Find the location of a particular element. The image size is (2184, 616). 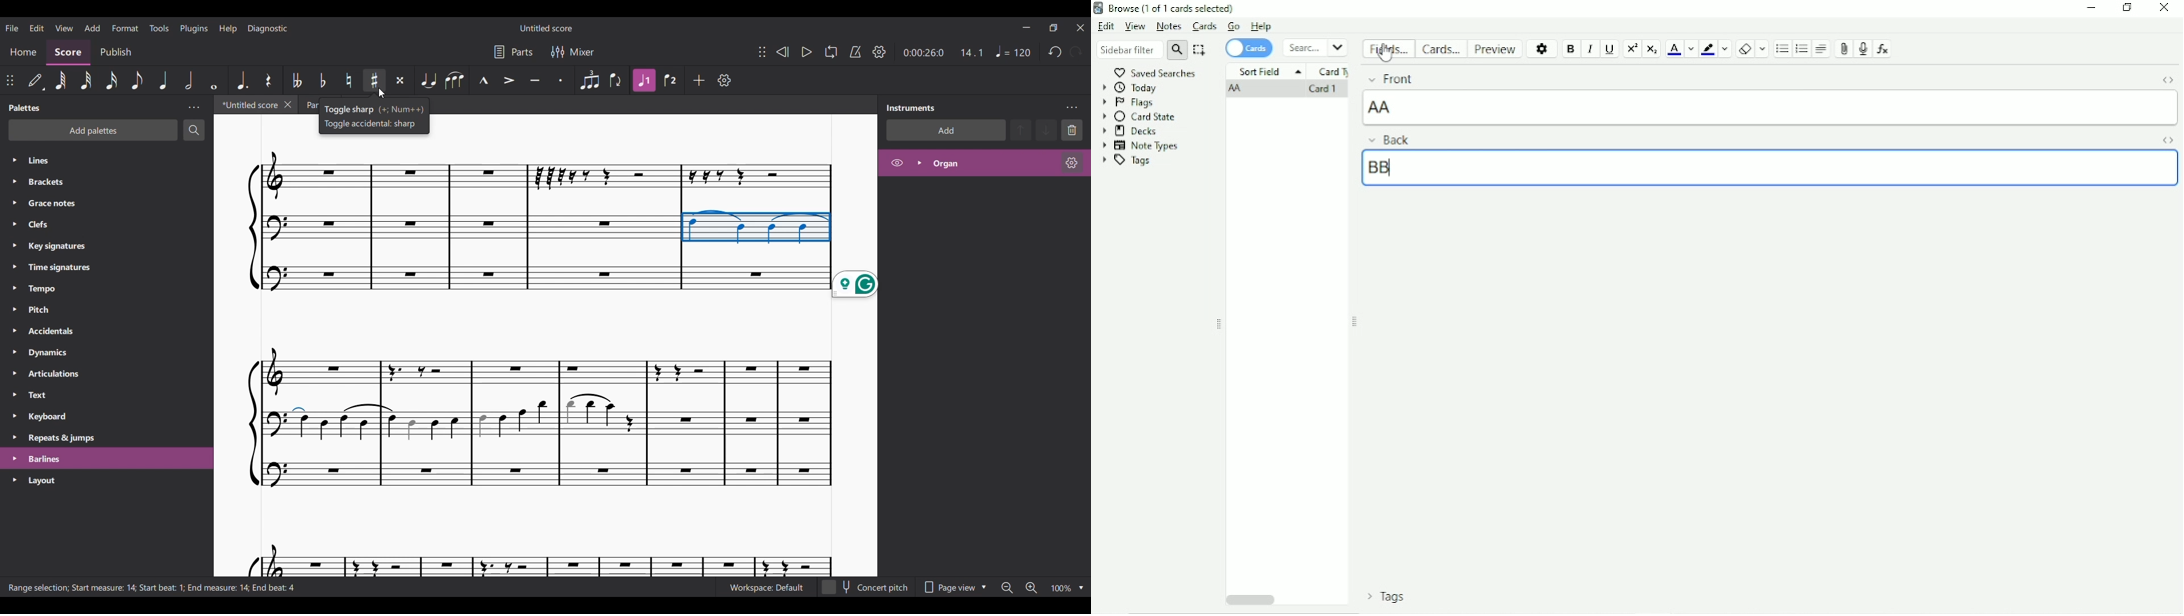

Back is located at coordinates (1389, 139).